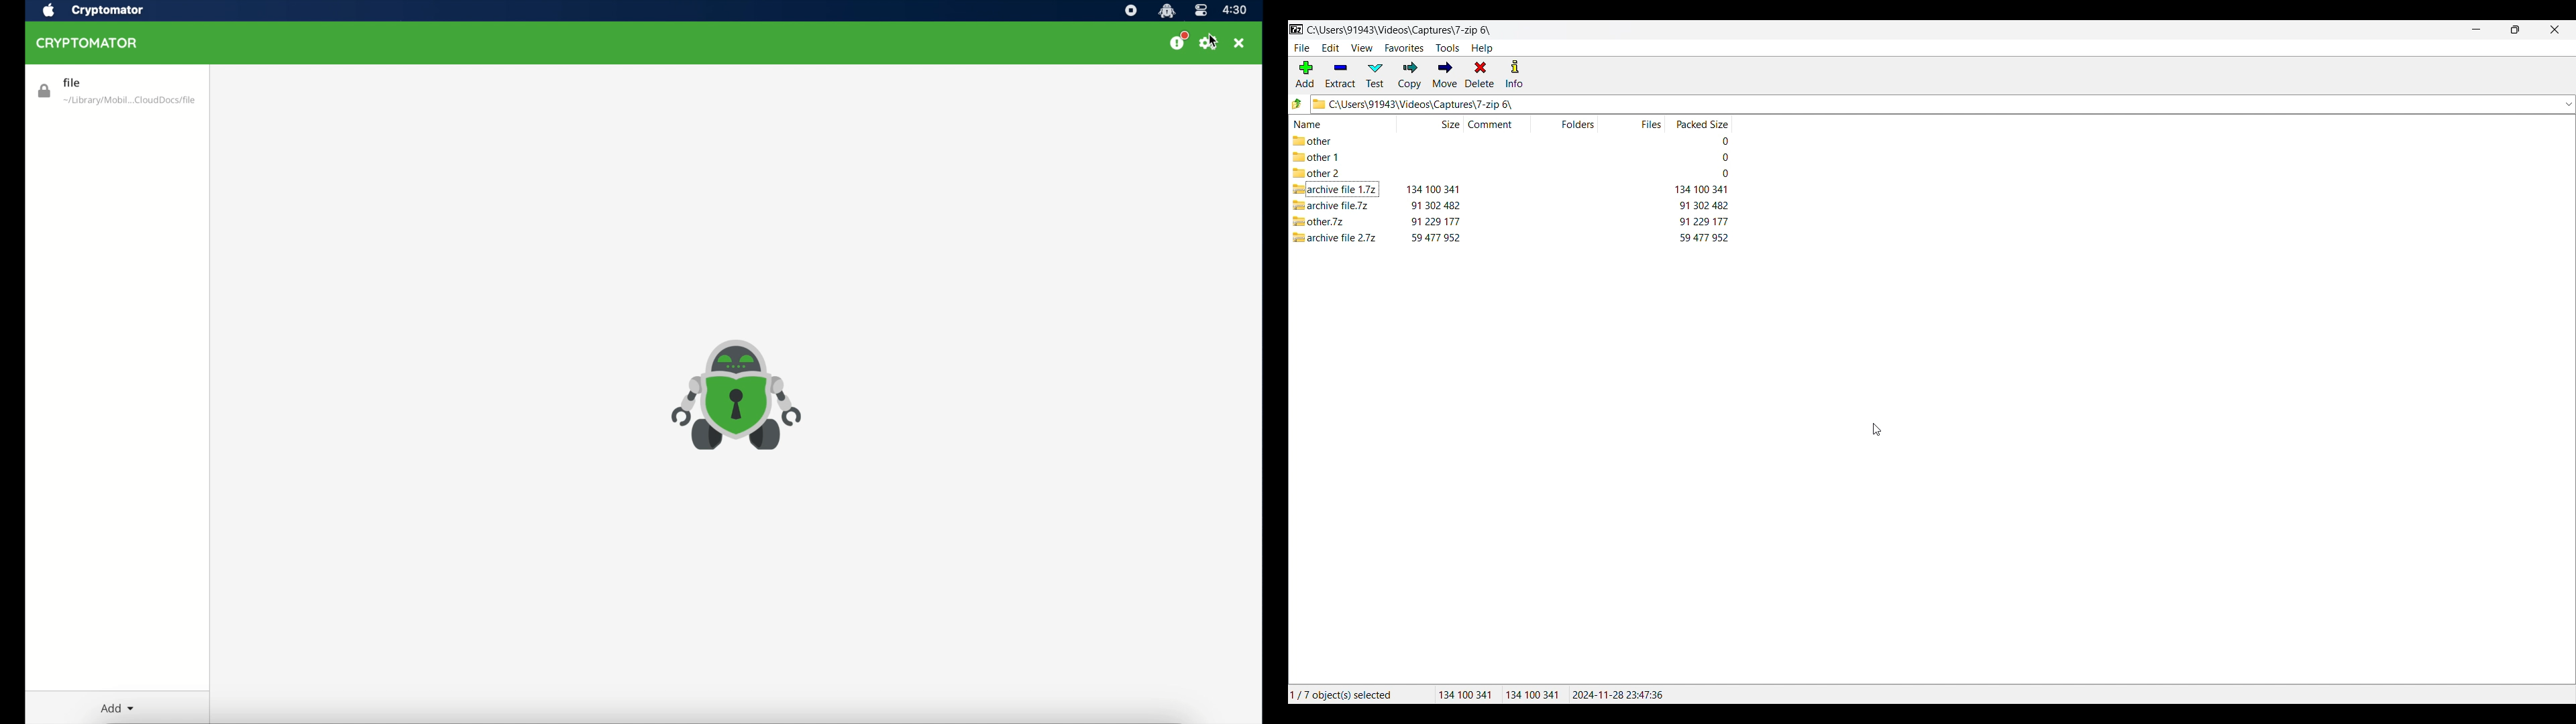  What do you see at coordinates (1701, 123) in the screenshot?
I see `Packed size column` at bounding box center [1701, 123].